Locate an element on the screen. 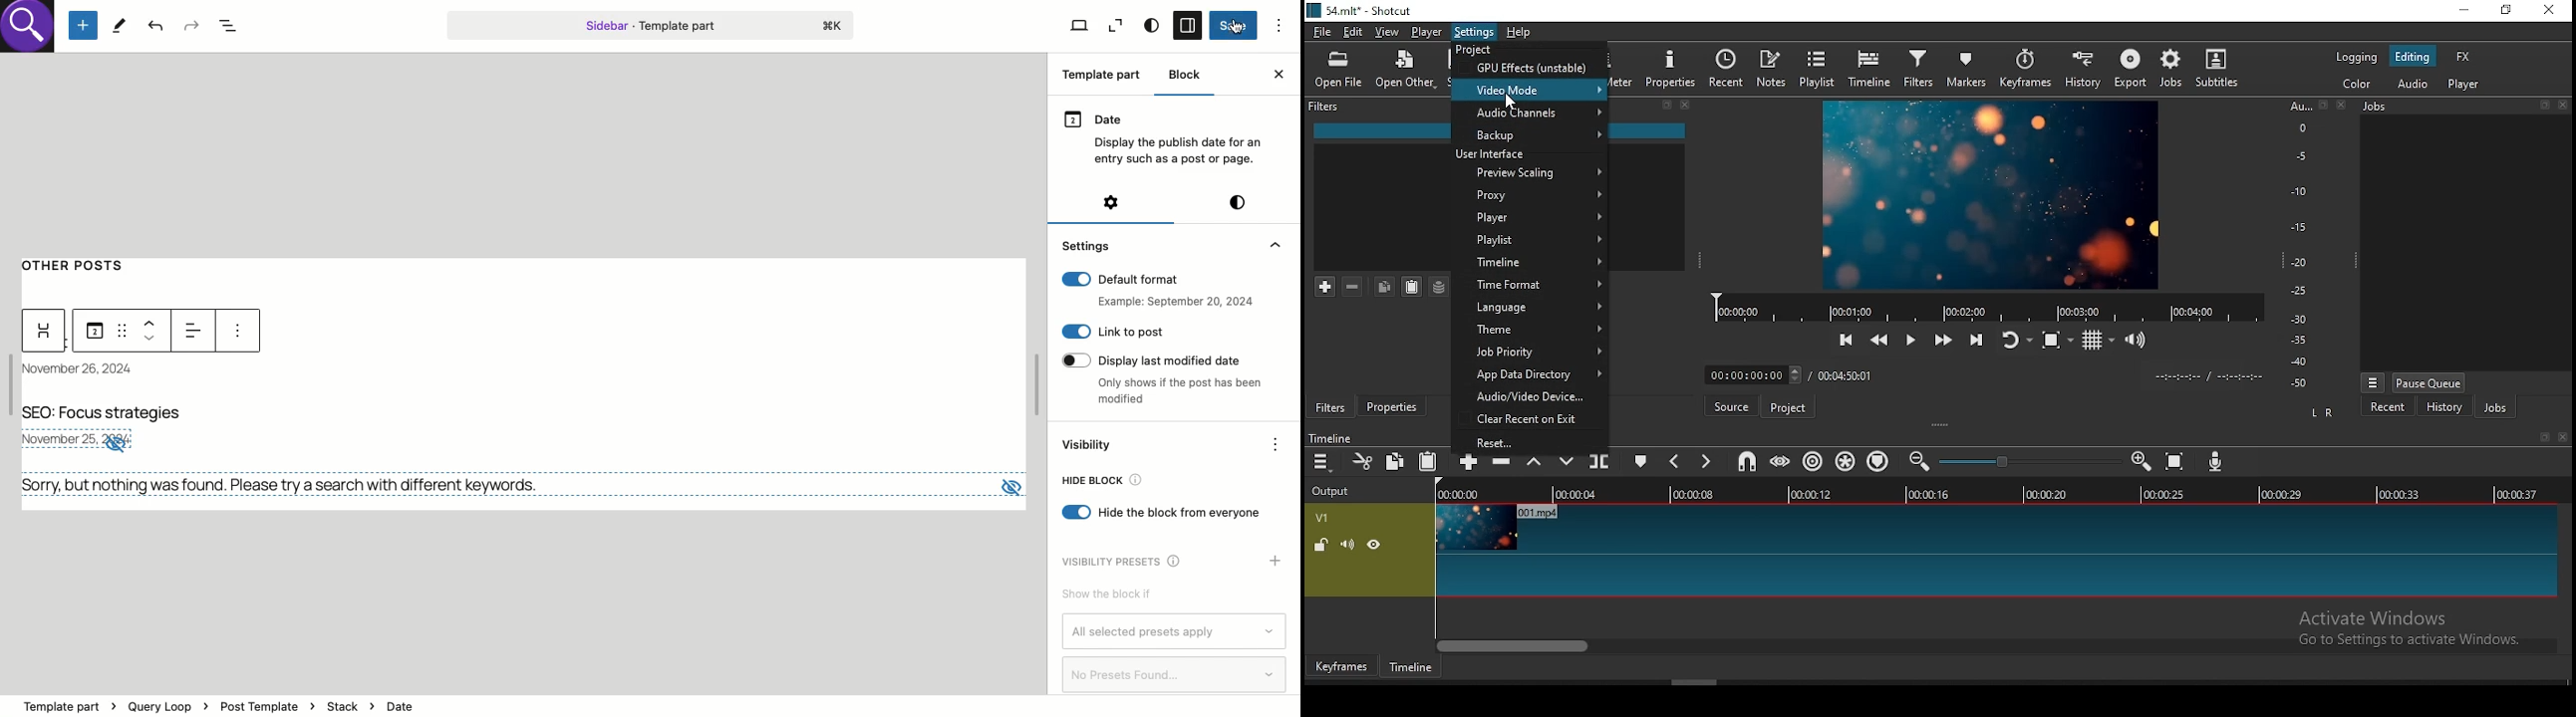  Document overview  is located at coordinates (234, 27).